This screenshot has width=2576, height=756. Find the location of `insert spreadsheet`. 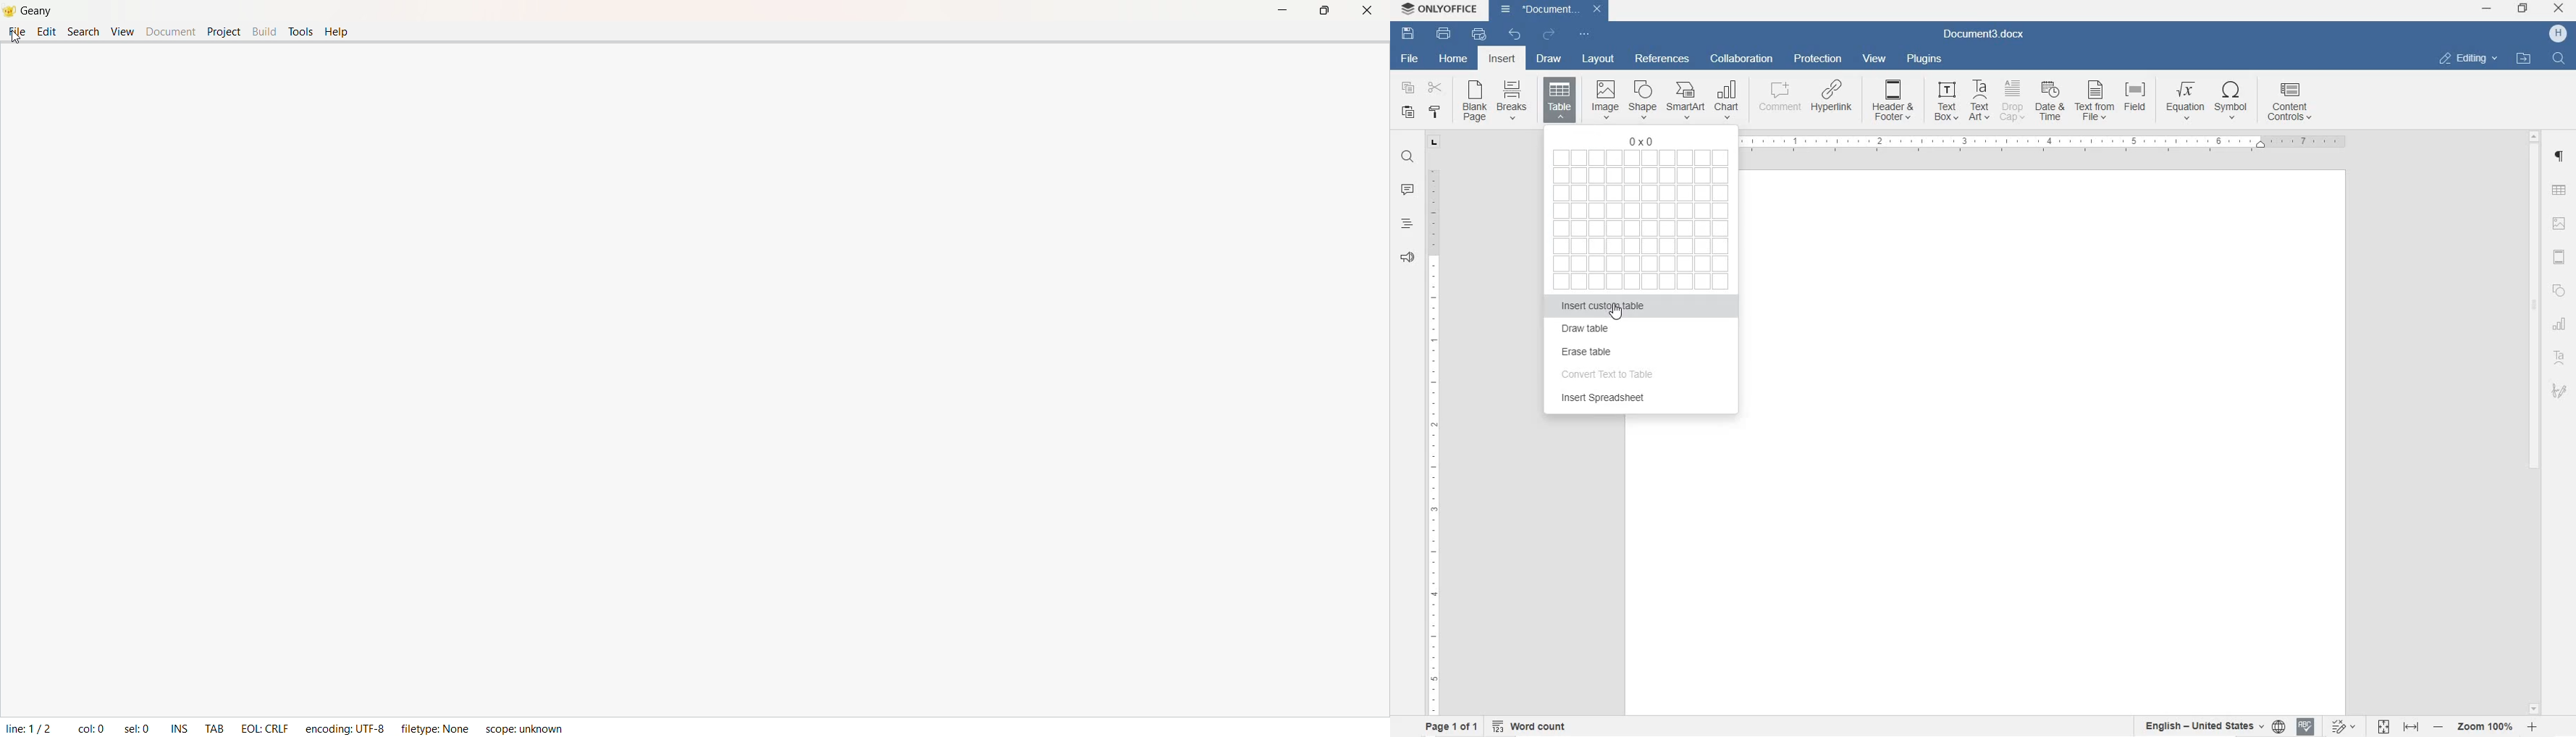

insert spreadsheet is located at coordinates (1612, 399).